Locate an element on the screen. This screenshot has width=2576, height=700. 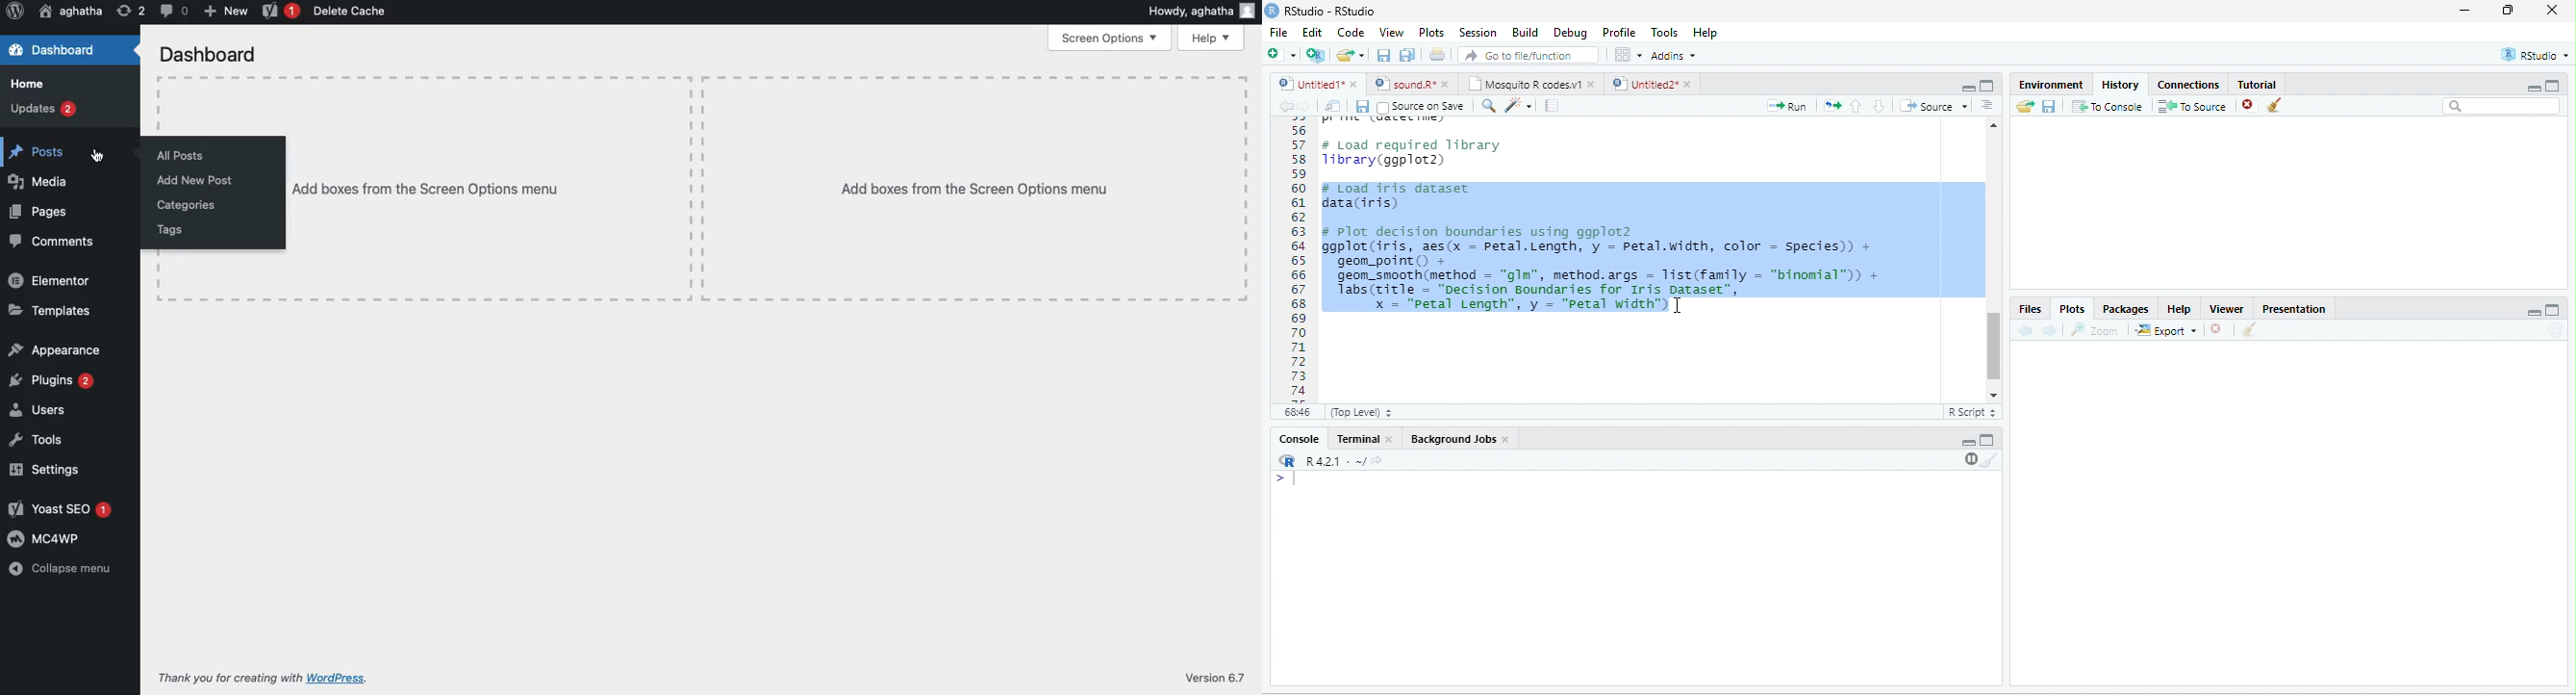
Build is located at coordinates (1527, 33).